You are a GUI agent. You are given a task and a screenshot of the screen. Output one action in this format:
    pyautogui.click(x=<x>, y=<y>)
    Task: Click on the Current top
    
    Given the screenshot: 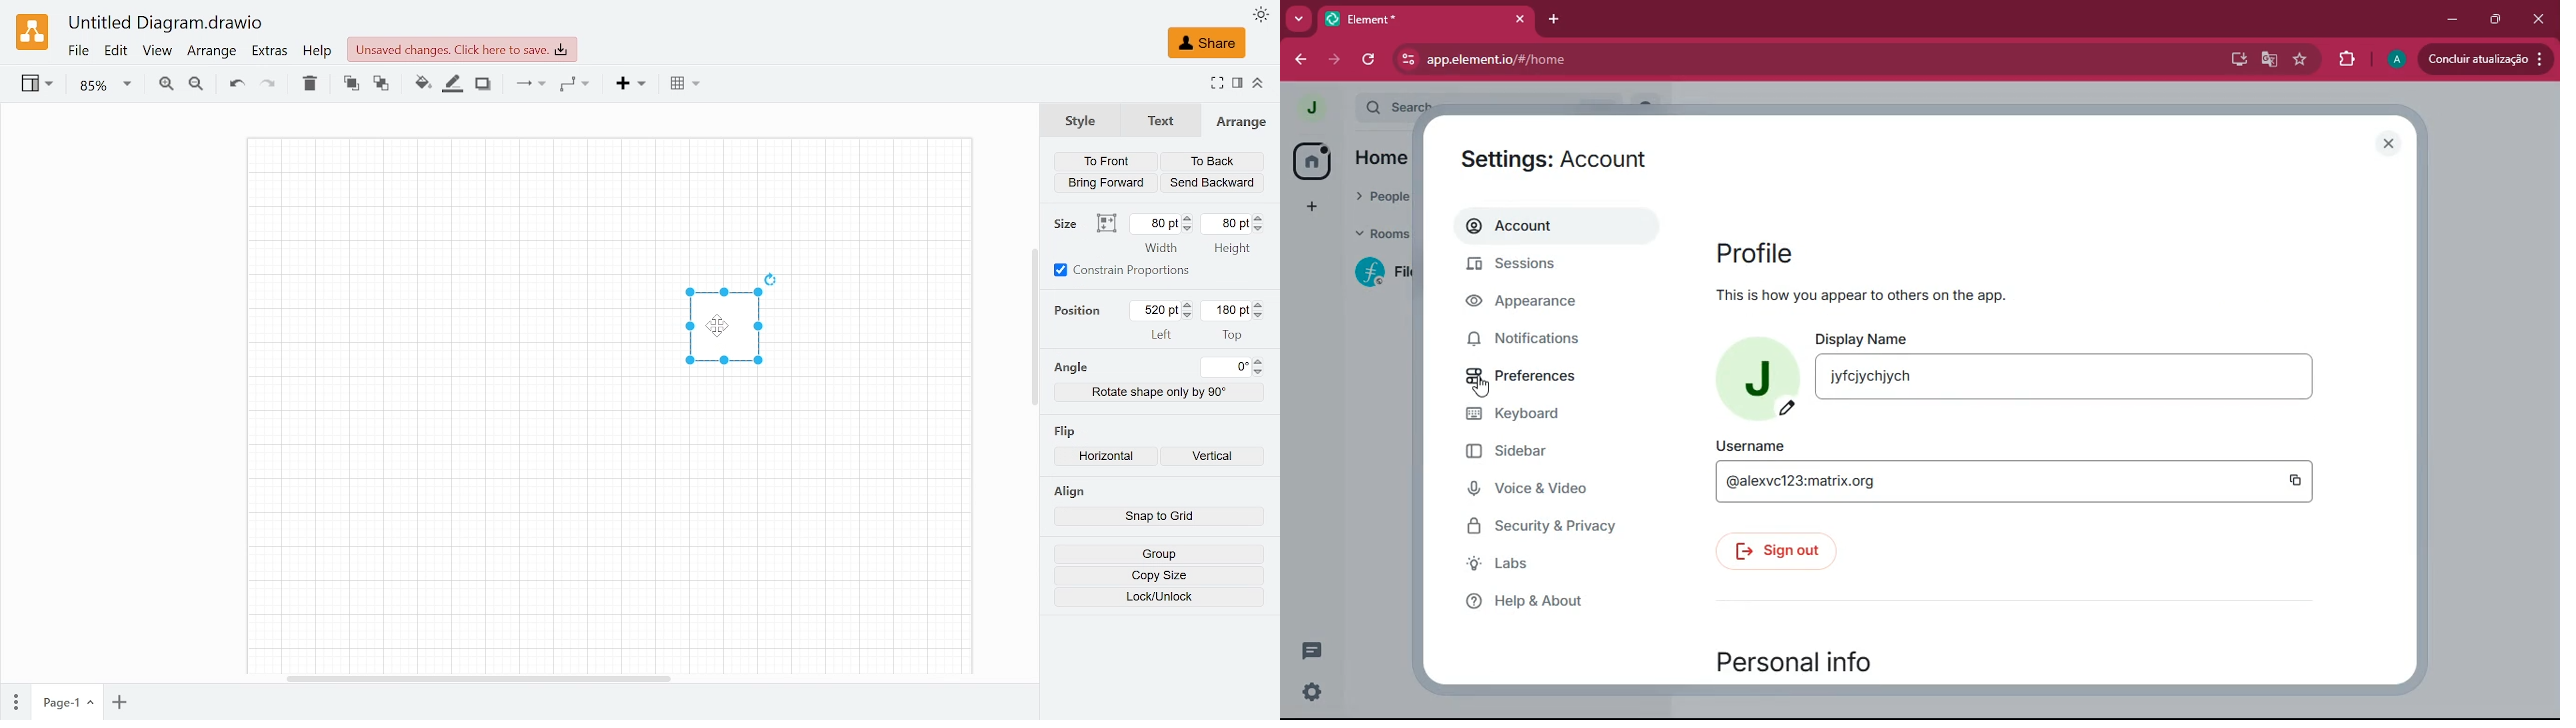 What is the action you would take?
    pyautogui.click(x=1225, y=310)
    